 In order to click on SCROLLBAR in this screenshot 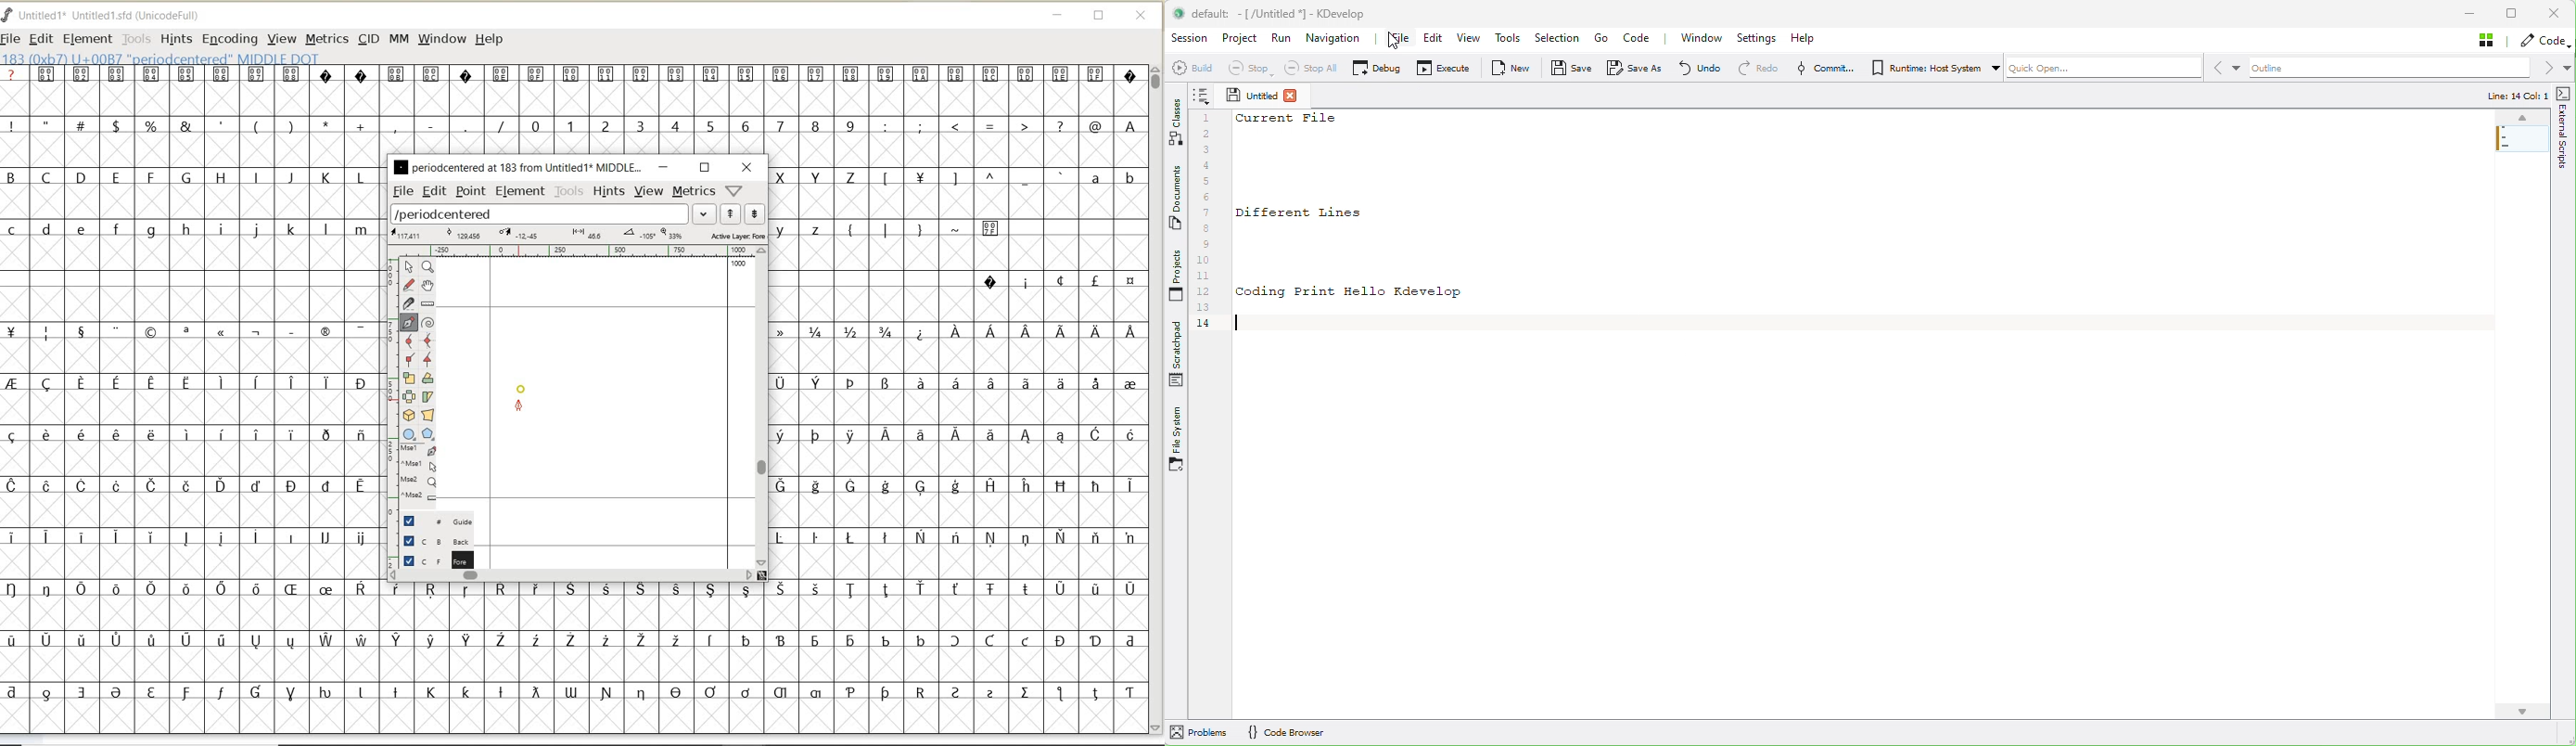, I will do `click(1158, 399)`.